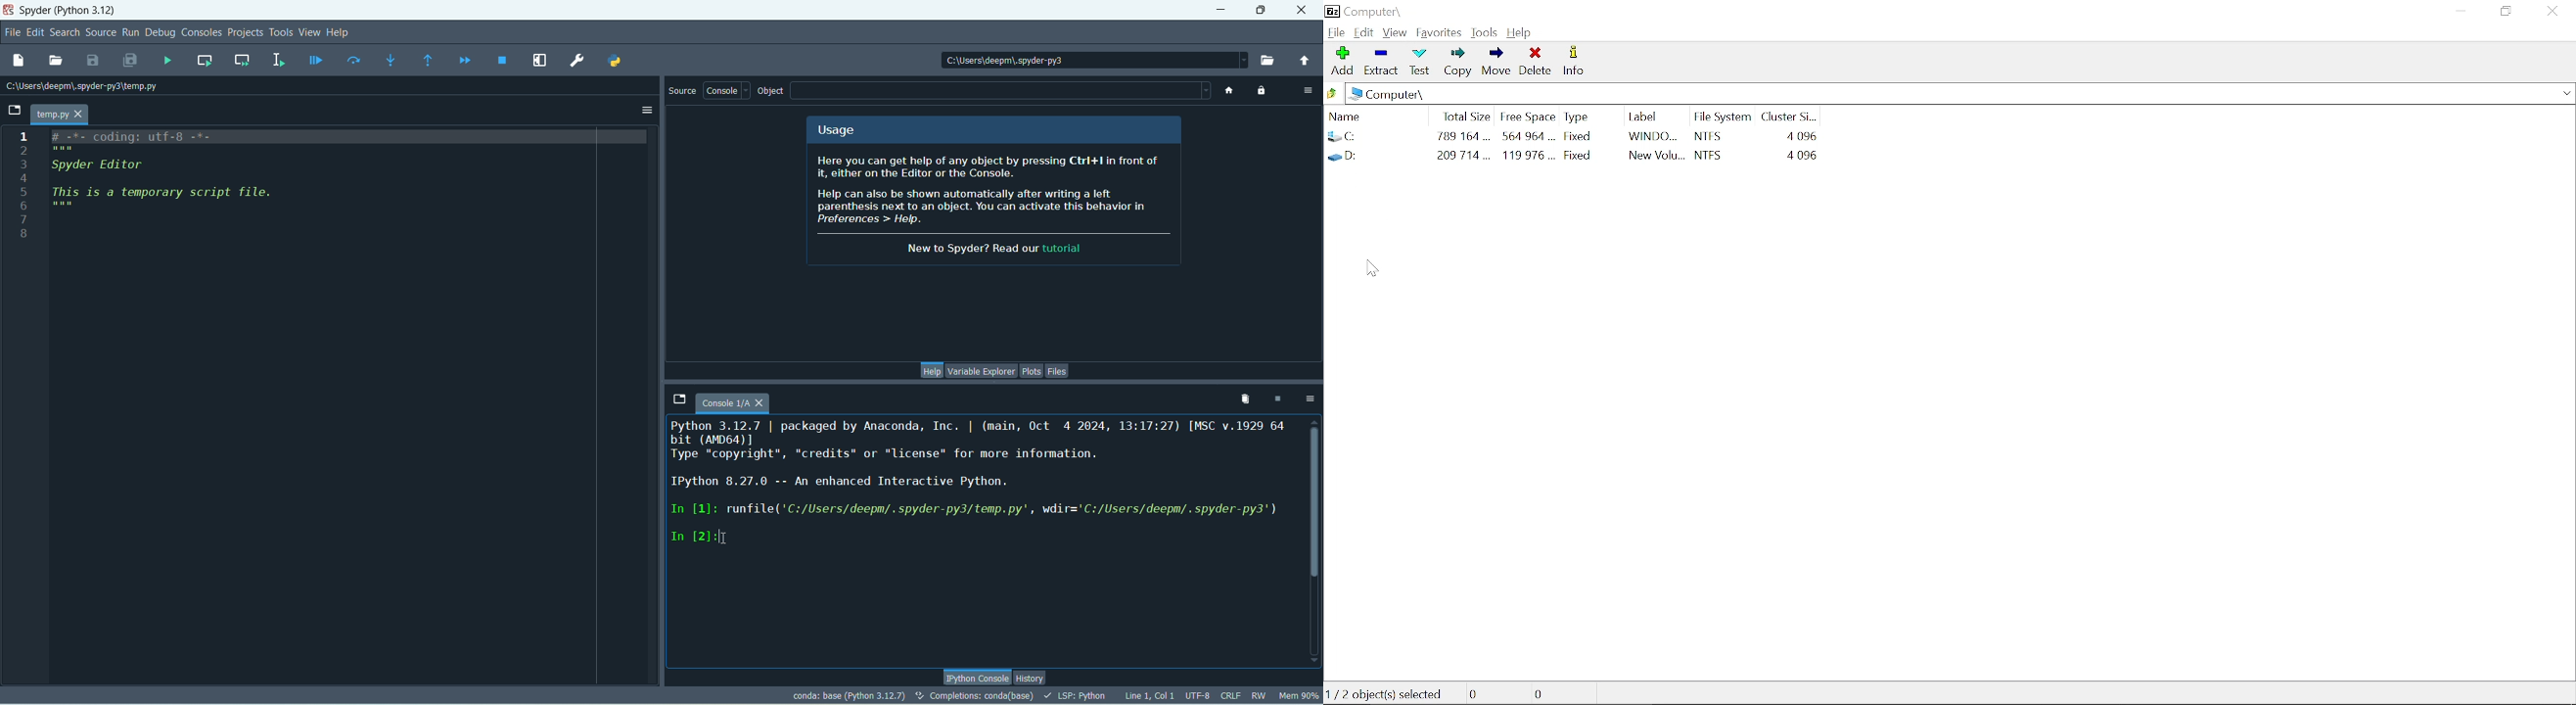 The image size is (2576, 728). I want to click on copy, so click(1459, 63).